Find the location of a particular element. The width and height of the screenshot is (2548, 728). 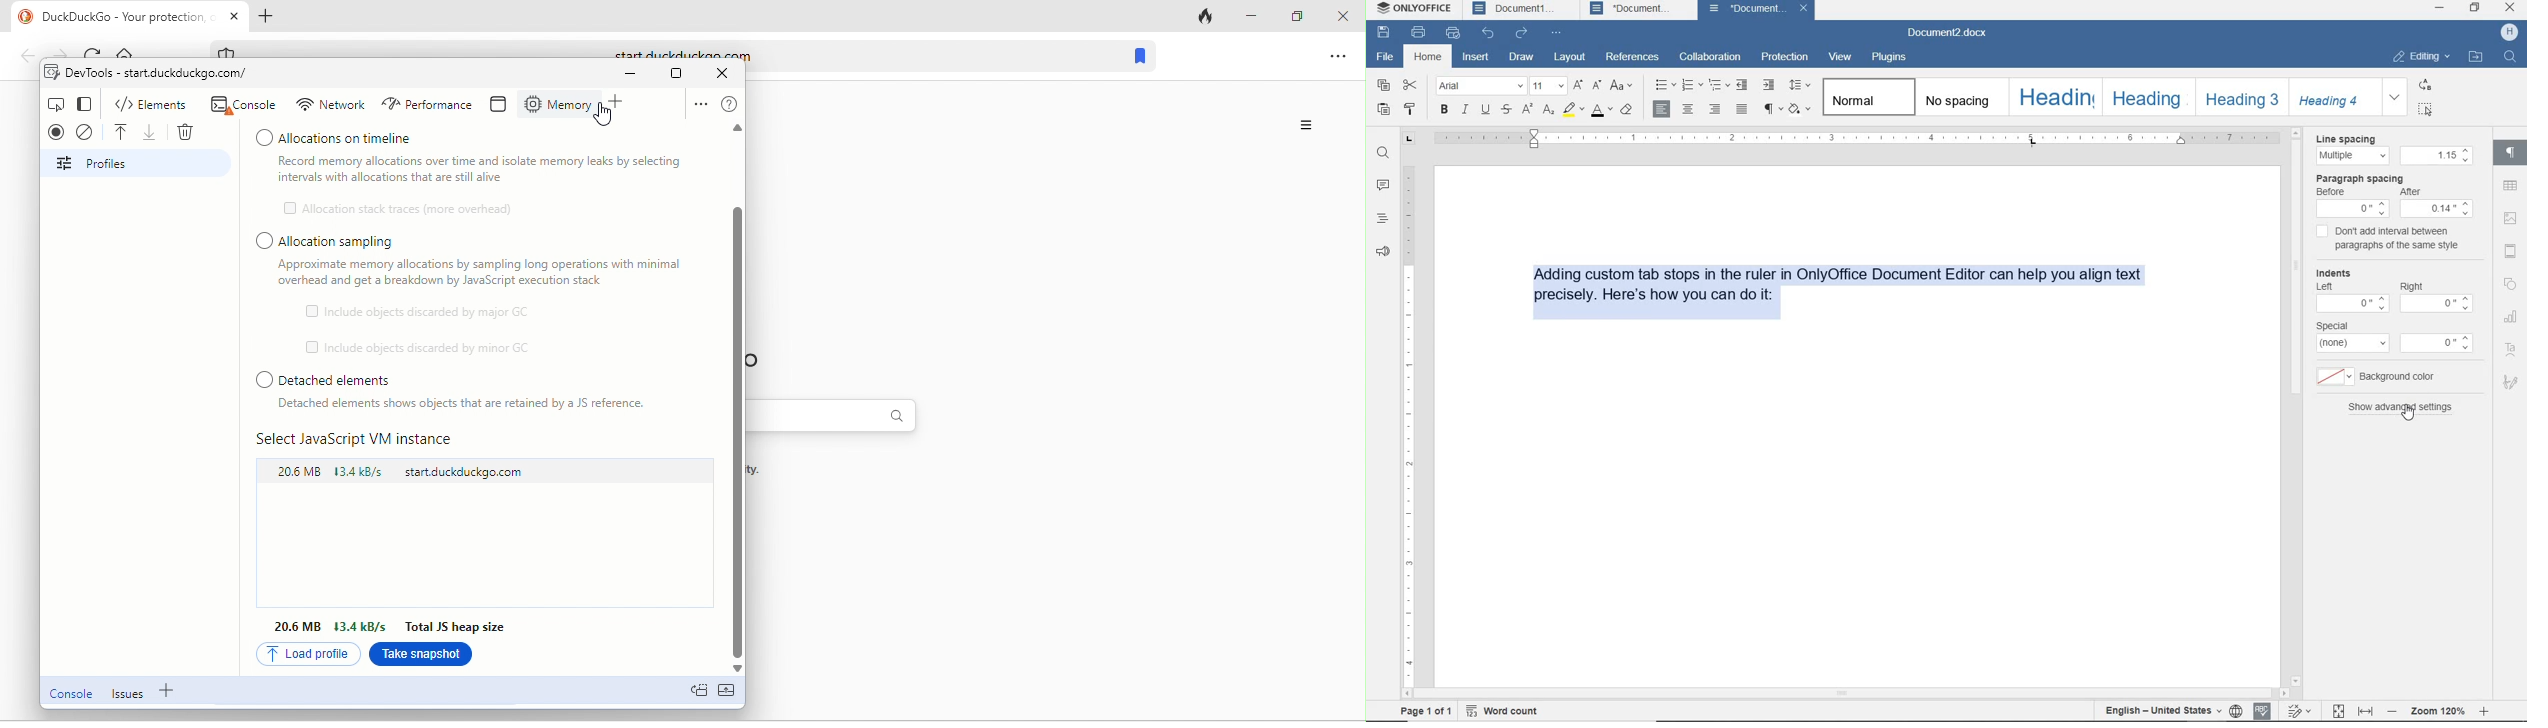

Left is located at coordinates (2329, 287).